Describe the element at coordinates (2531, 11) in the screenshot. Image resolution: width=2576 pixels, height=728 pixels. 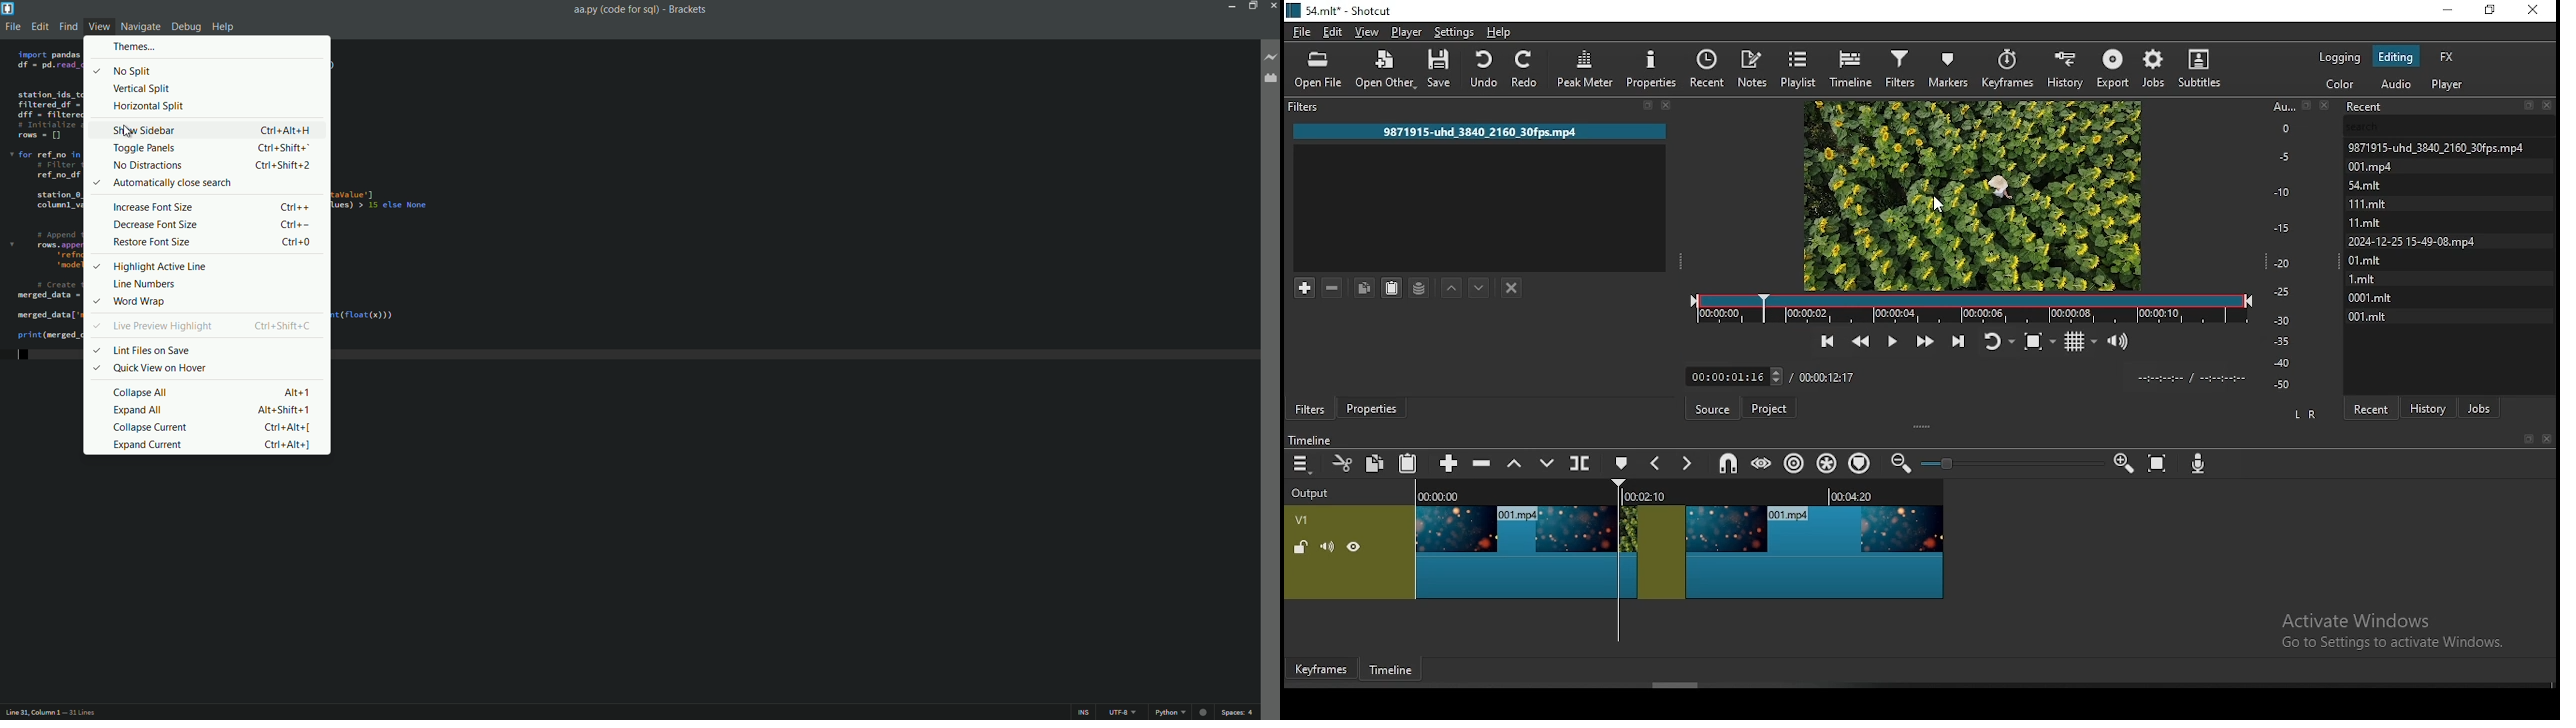
I see `close window` at that location.